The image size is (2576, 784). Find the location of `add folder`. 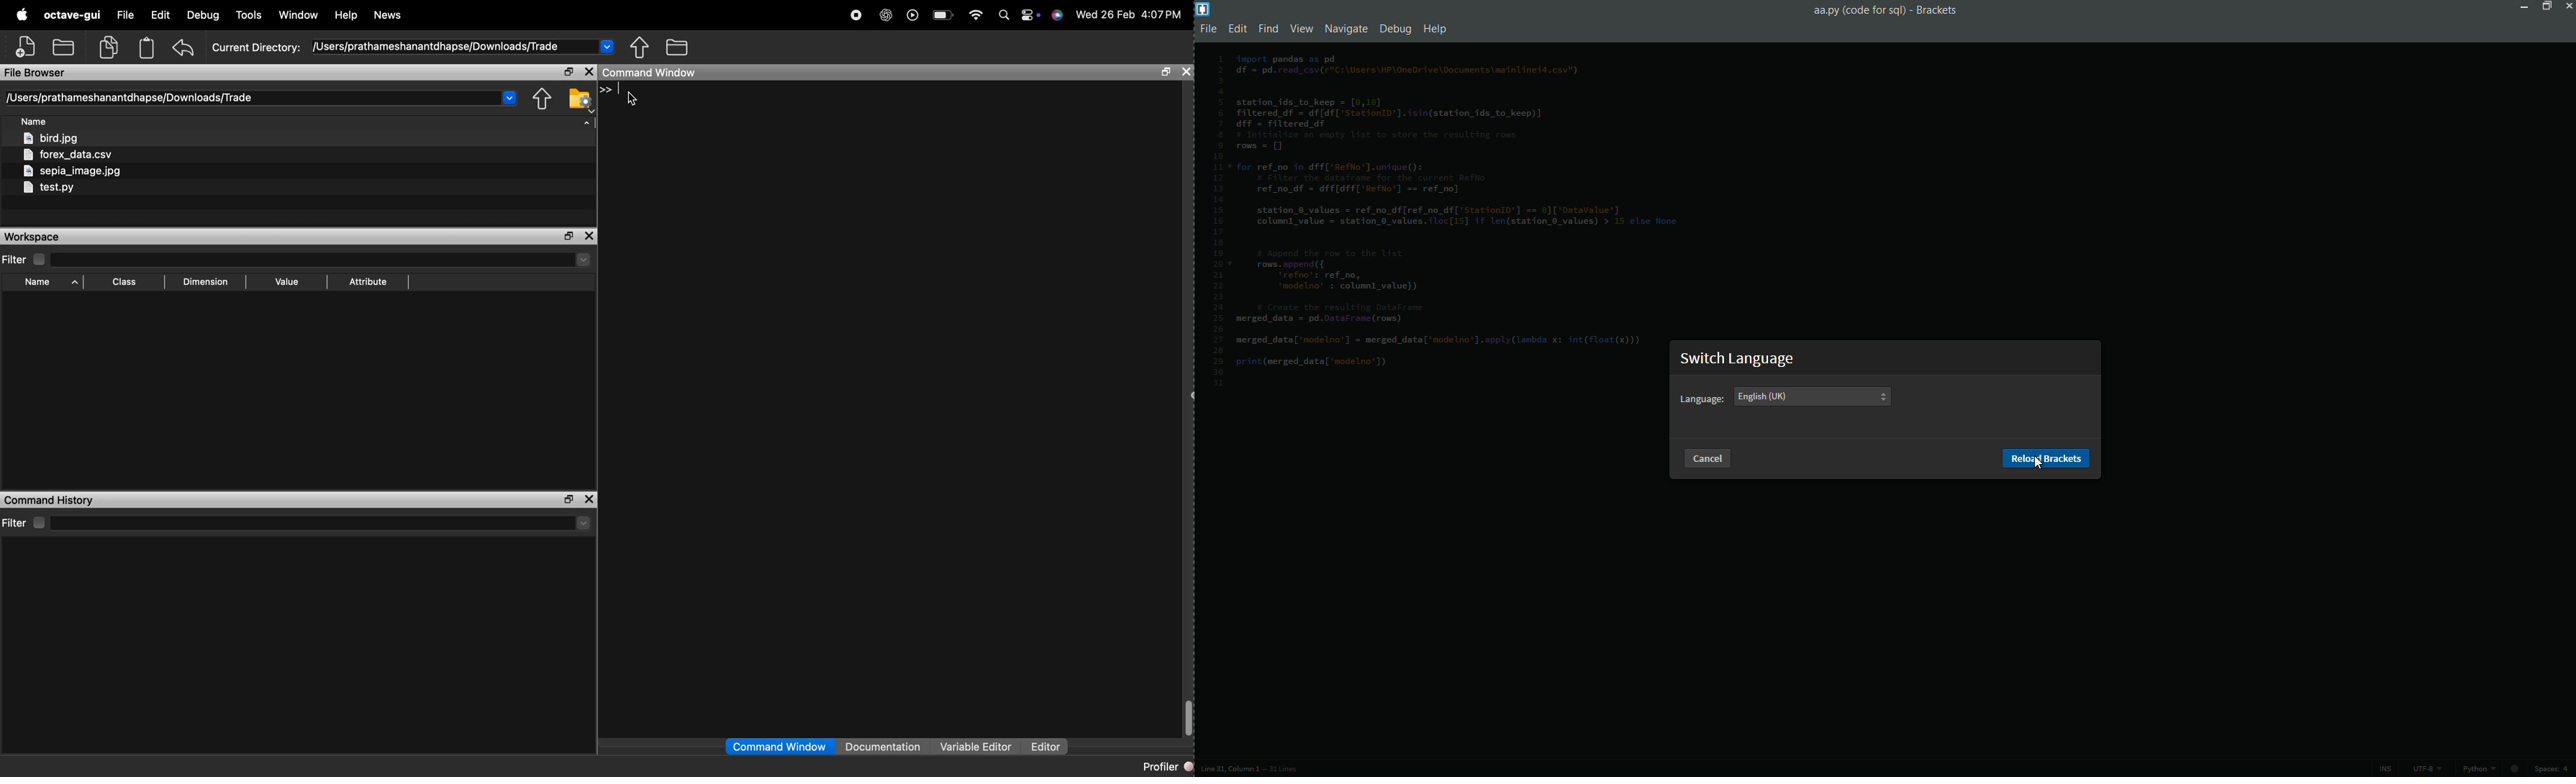

add folder is located at coordinates (63, 48).